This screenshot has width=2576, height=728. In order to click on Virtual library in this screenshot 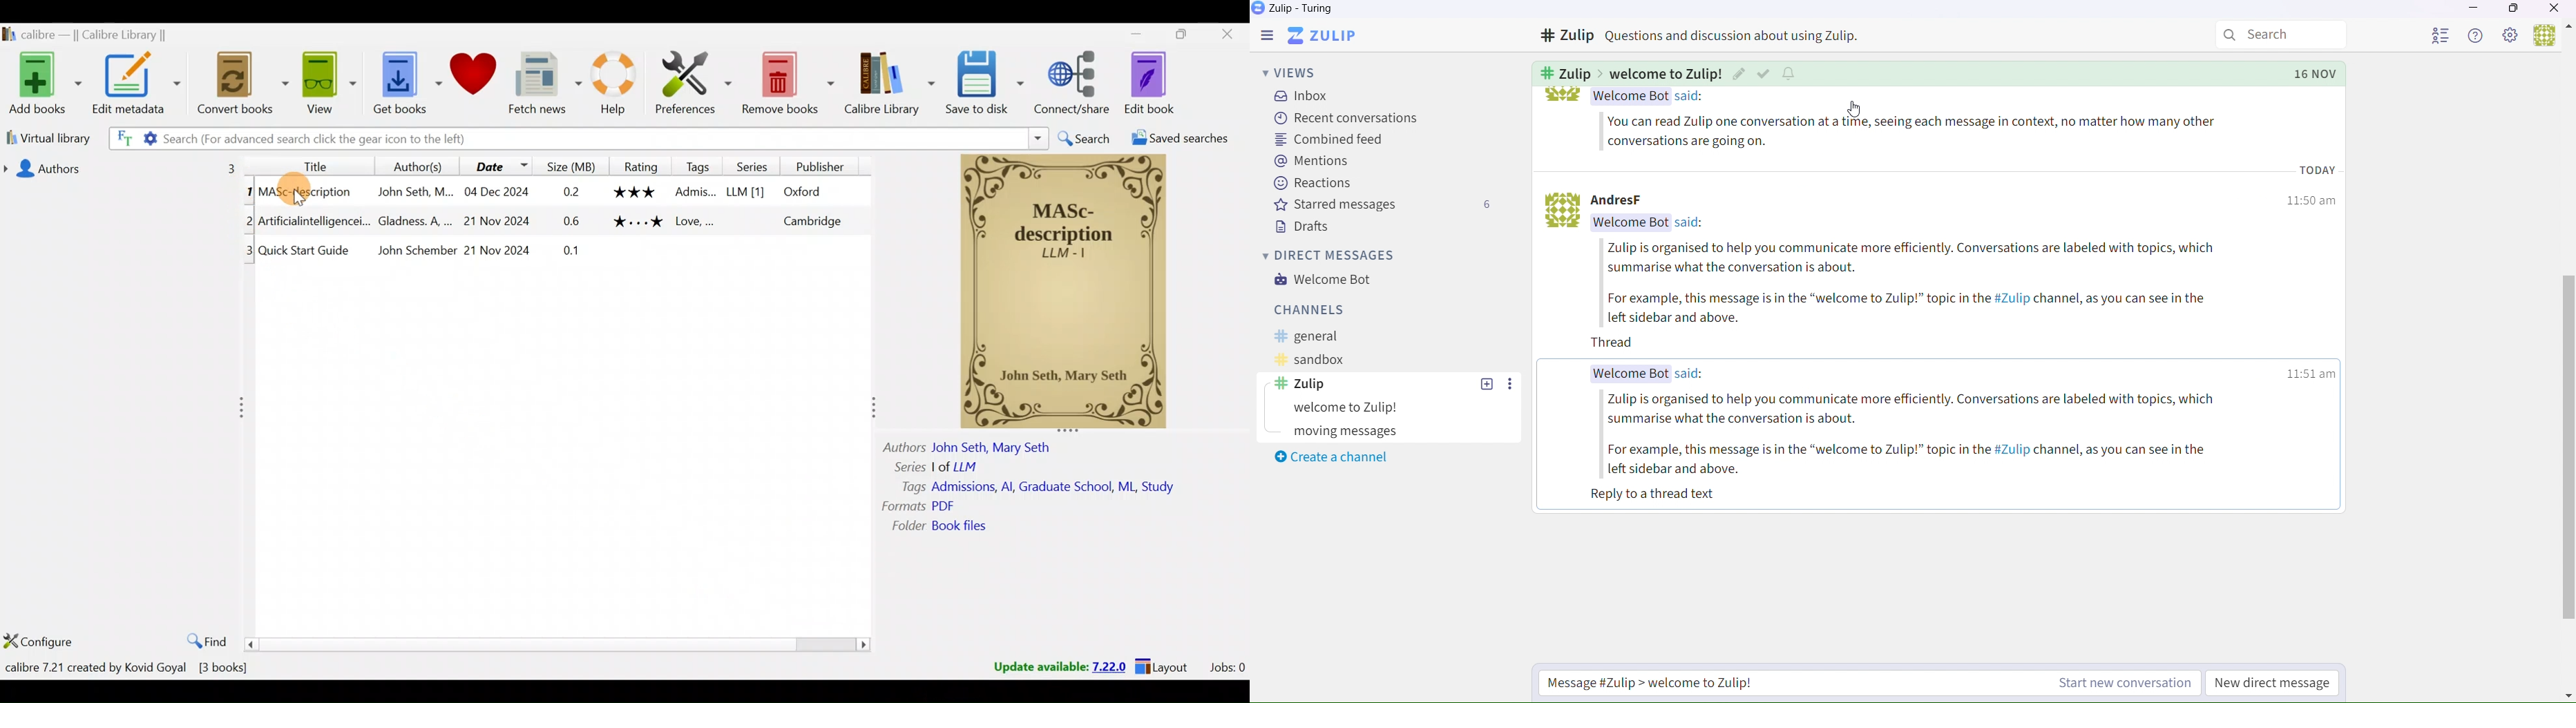, I will do `click(48, 139)`.